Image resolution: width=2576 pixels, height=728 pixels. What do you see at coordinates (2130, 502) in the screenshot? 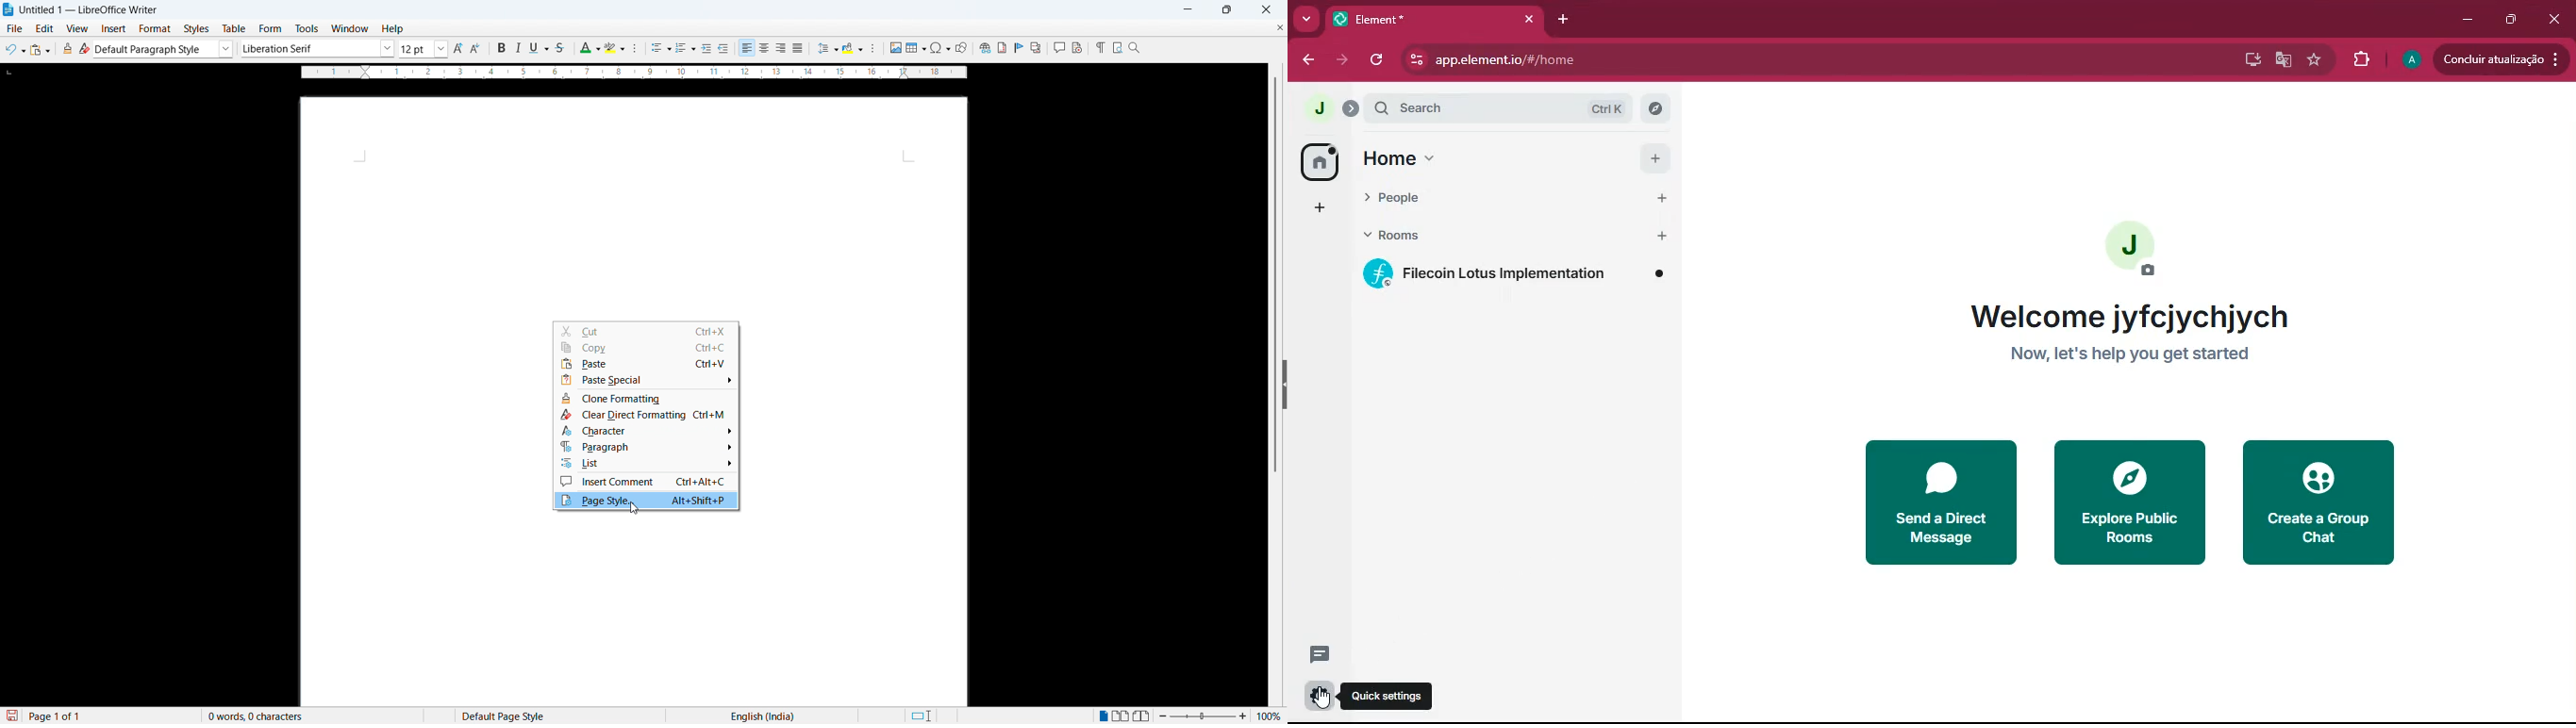
I see `explore public rooms` at bounding box center [2130, 502].